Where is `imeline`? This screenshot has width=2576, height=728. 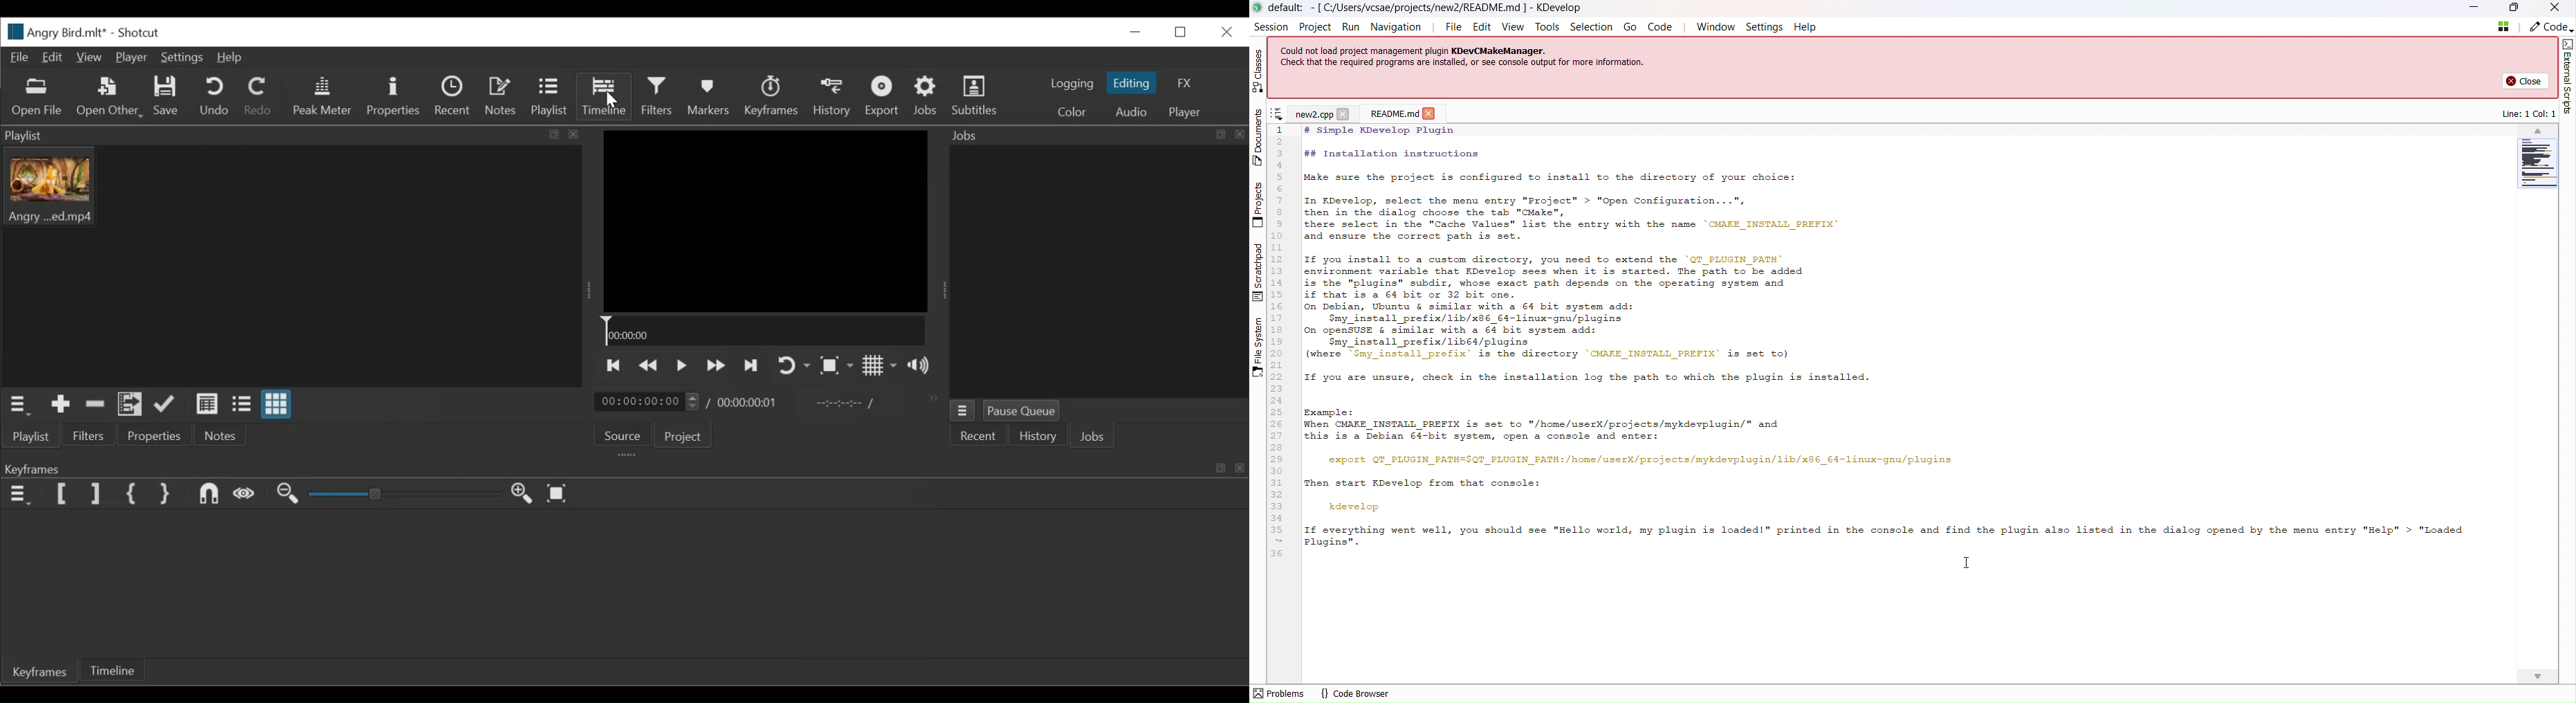 imeline is located at coordinates (119, 670).